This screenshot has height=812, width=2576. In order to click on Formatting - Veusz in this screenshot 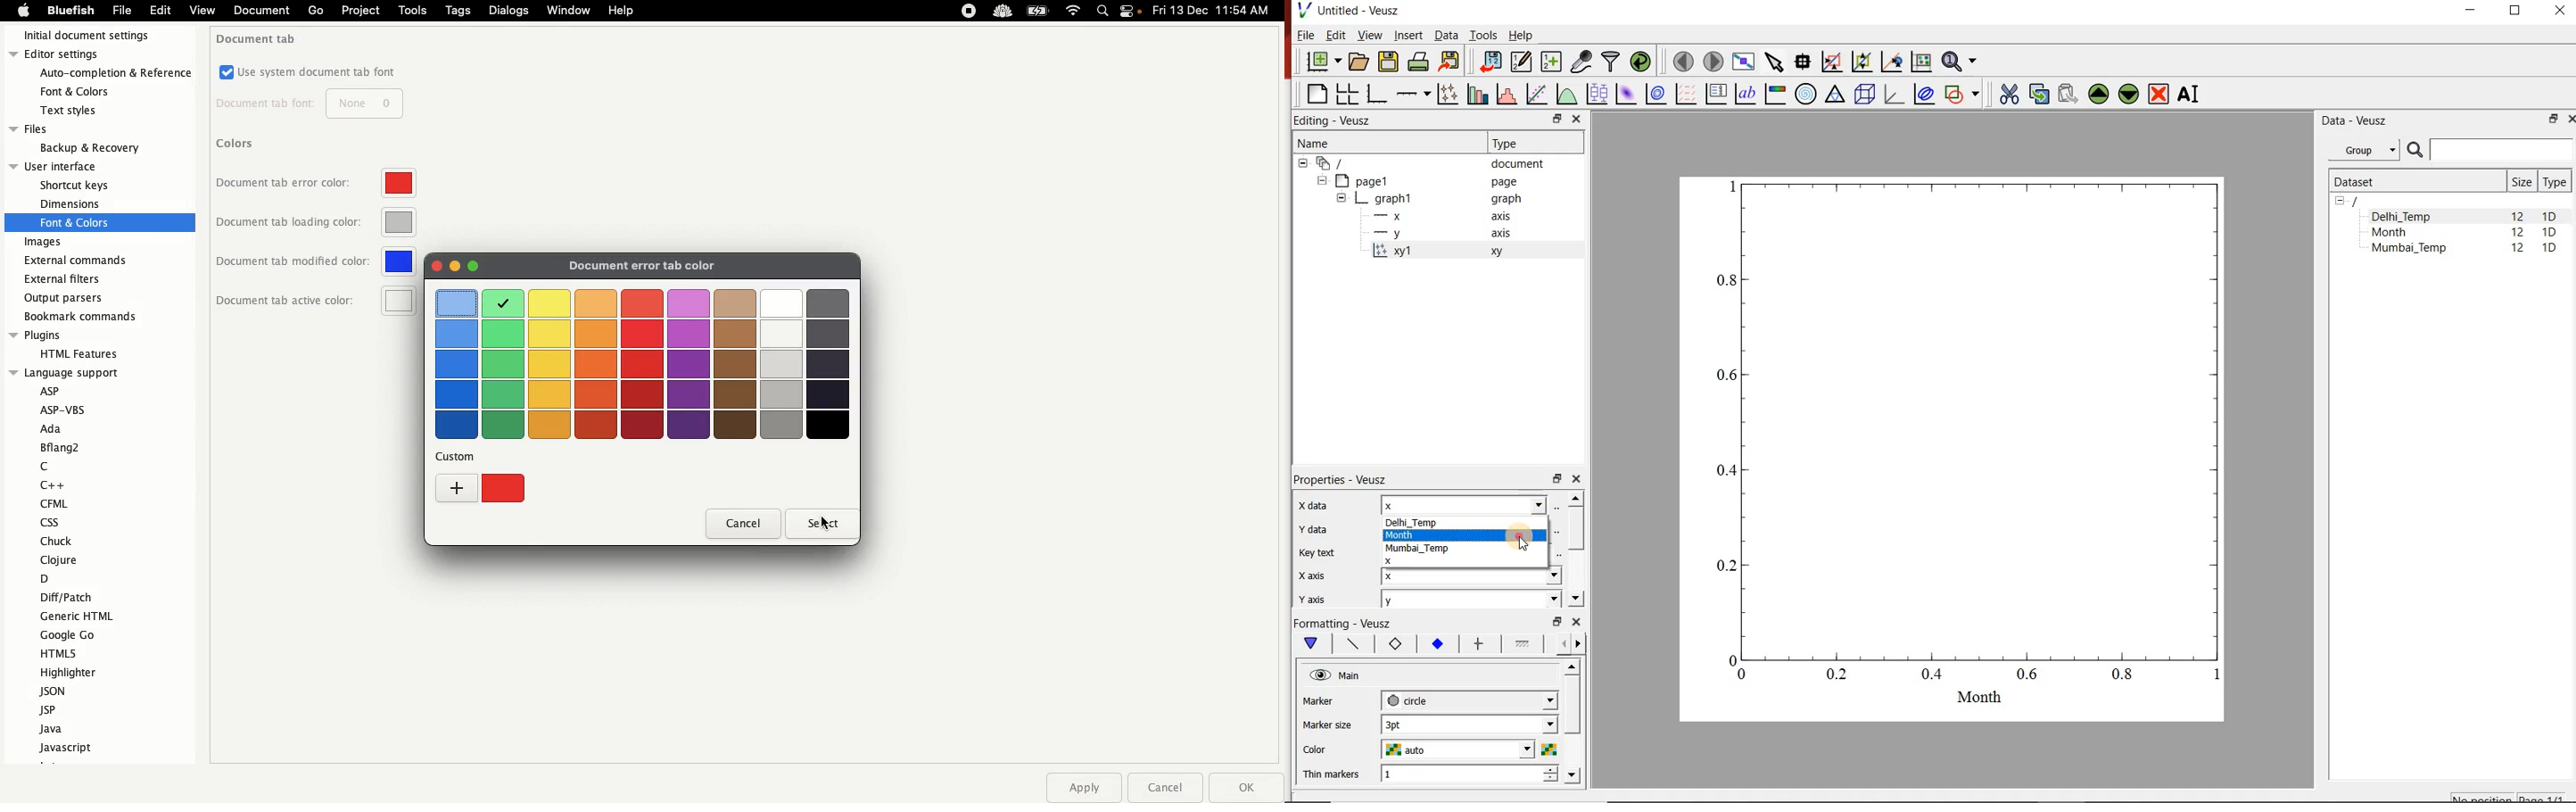, I will do `click(1346, 622)`.